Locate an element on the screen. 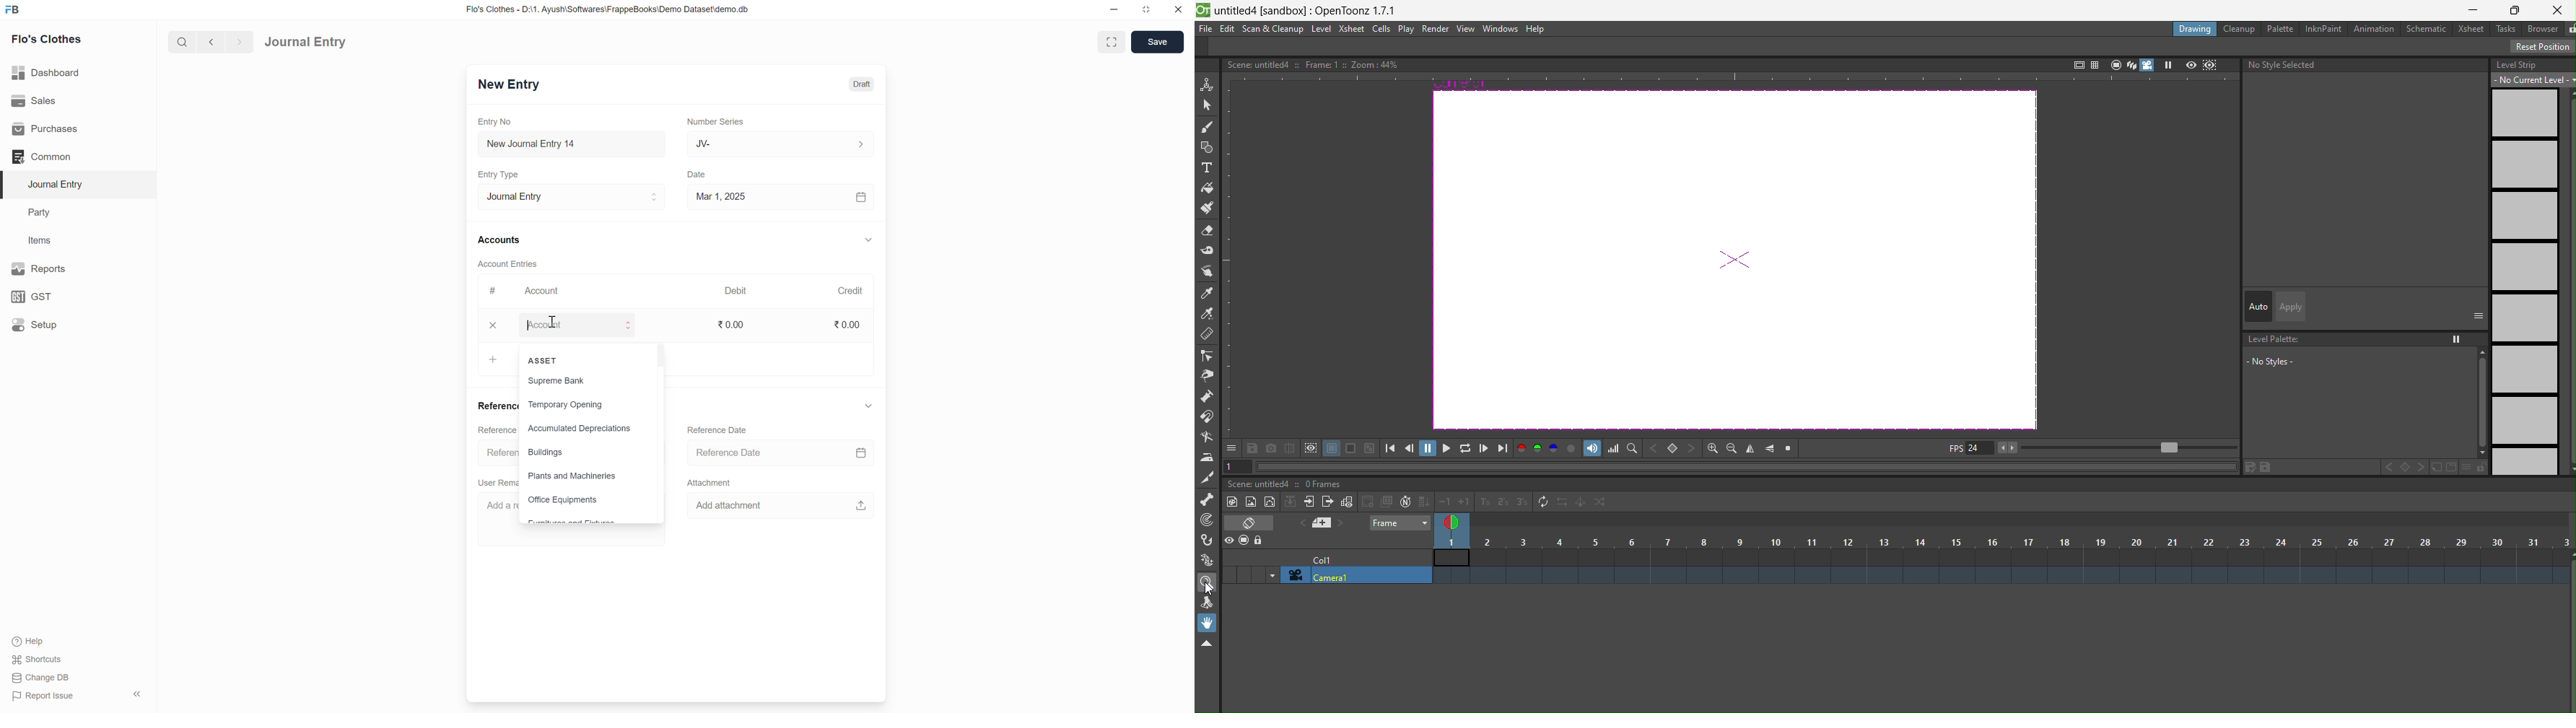  User Reme is located at coordinates (497, 482).